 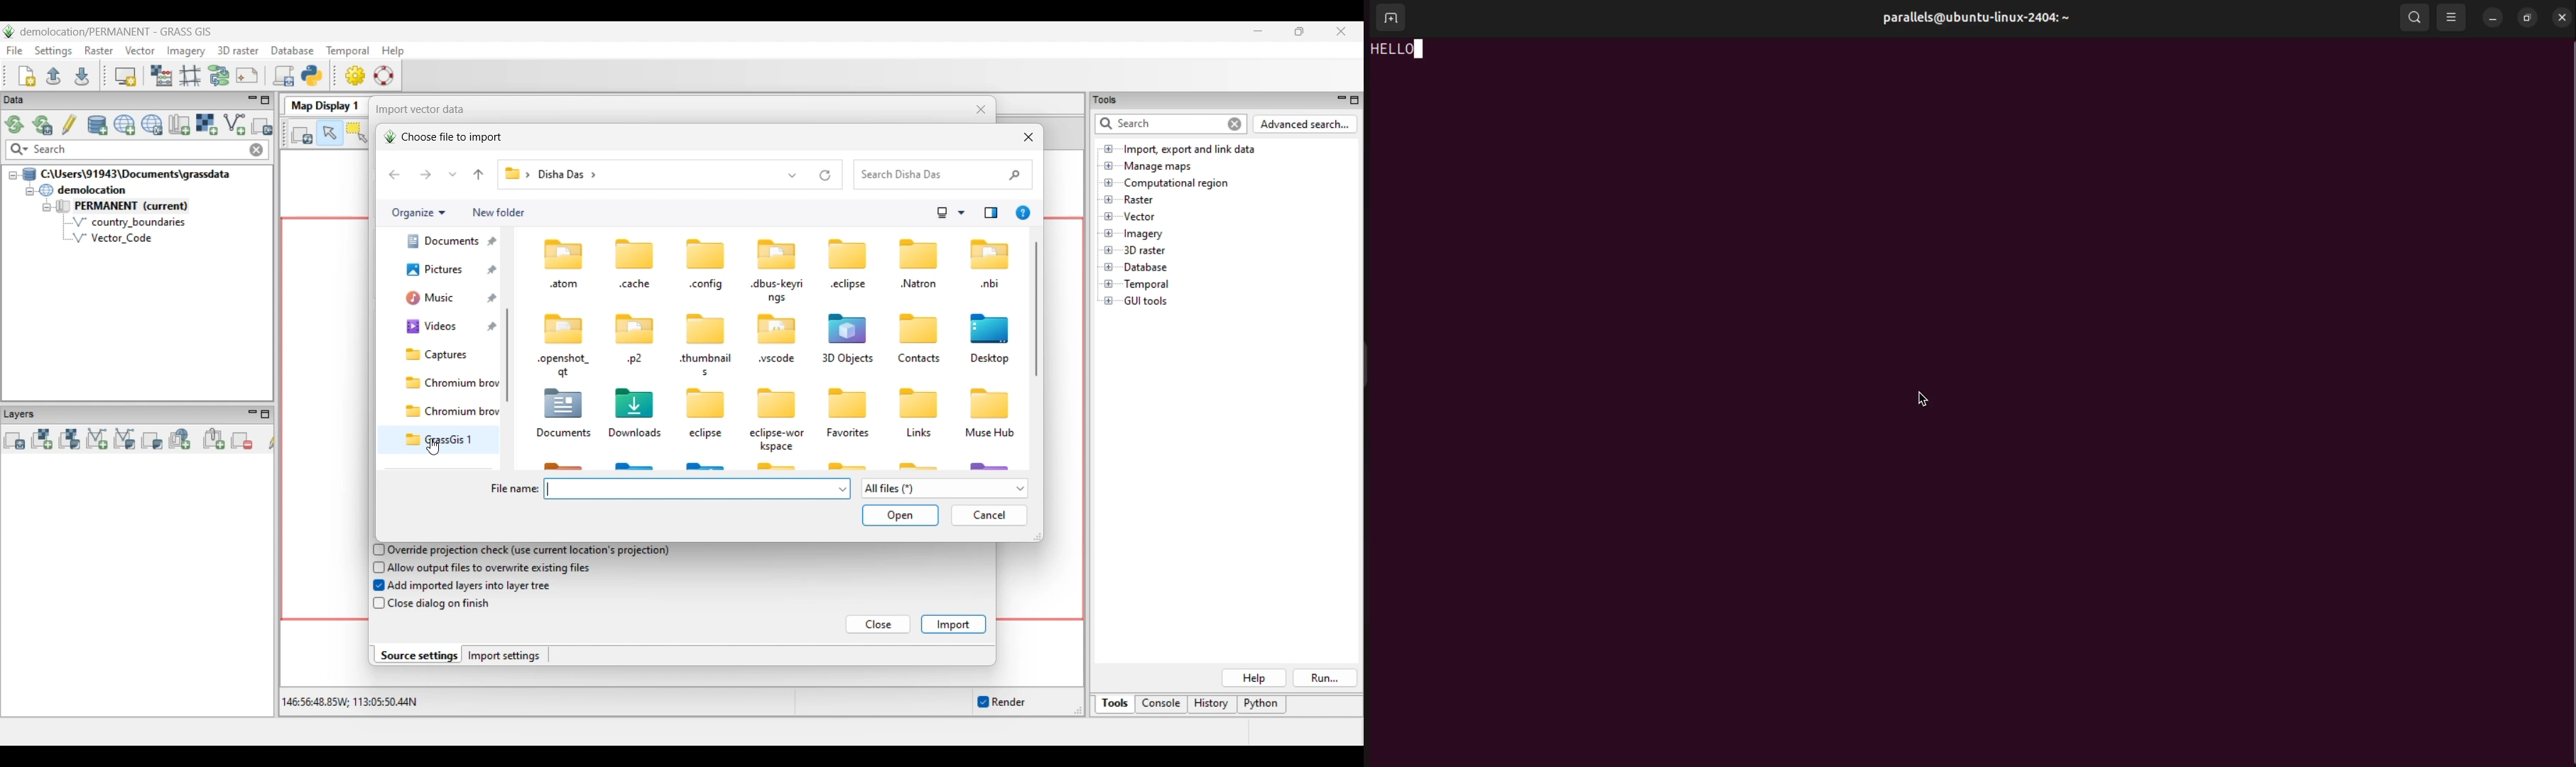 What do you see at coordinates (2412, 17) in the screenshot?
I see `search` at bounding box center [2412, 17].